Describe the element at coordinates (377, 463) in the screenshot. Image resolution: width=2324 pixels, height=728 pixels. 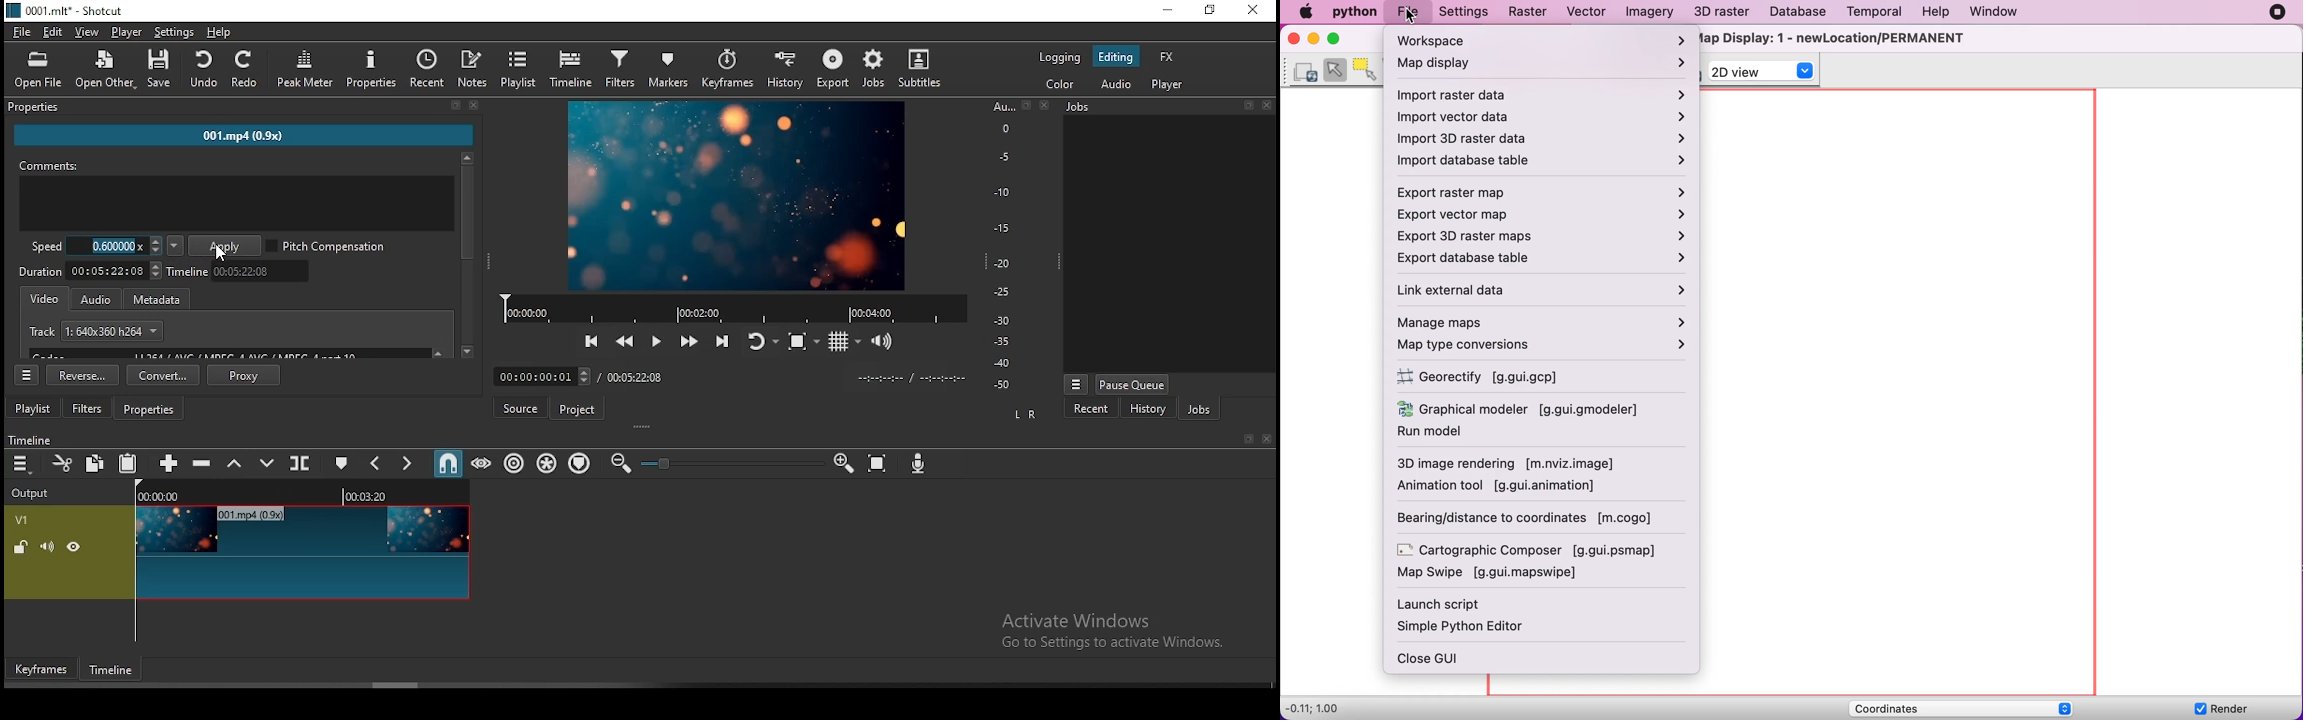
I see `previous marker` at that location.